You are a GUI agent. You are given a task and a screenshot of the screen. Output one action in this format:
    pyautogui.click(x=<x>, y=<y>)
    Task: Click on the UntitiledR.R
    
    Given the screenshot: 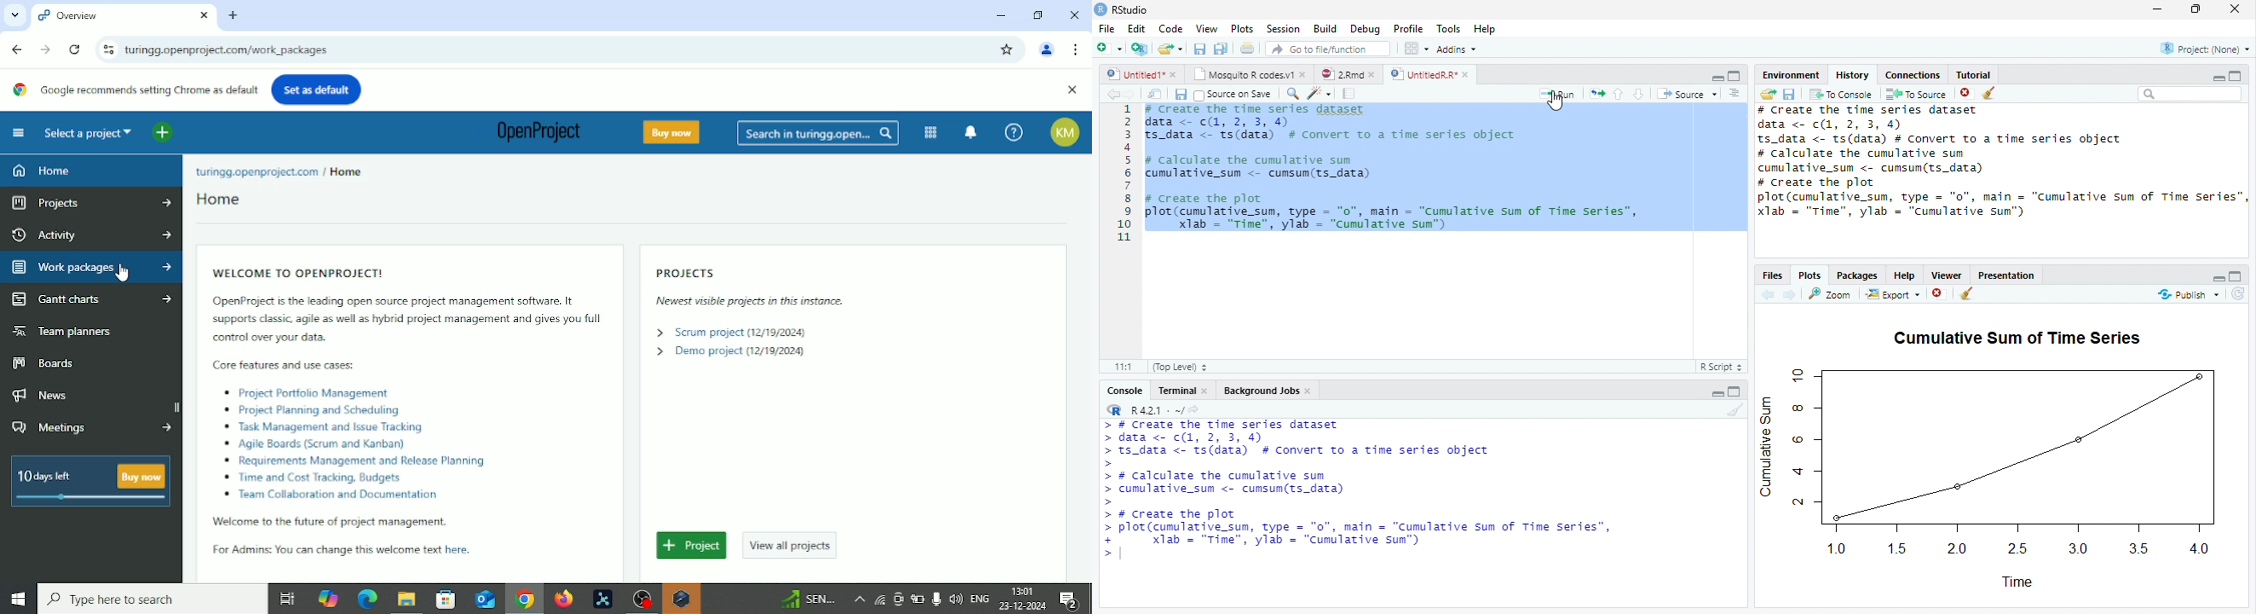 What is the action you would take?
    pyautogui.click(x=1433, y=73)
    